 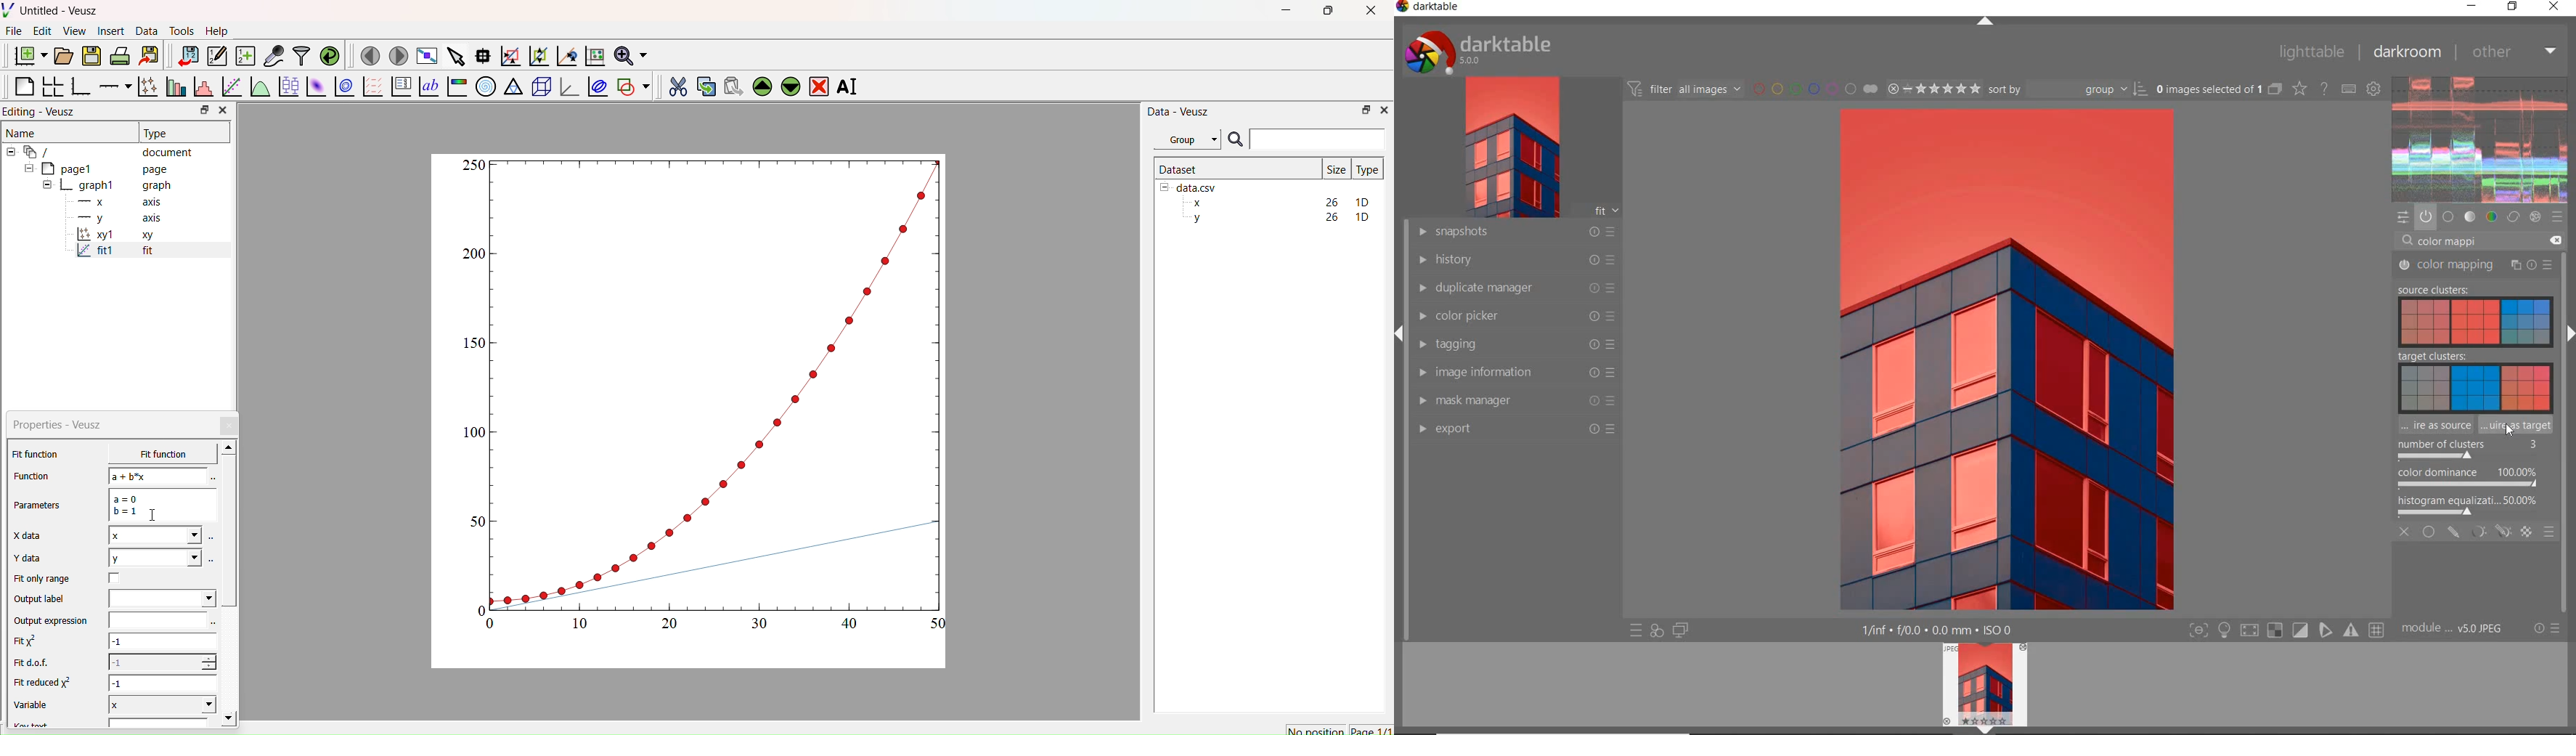 I want to click on other interface detail, so click(x=1948, y=630).